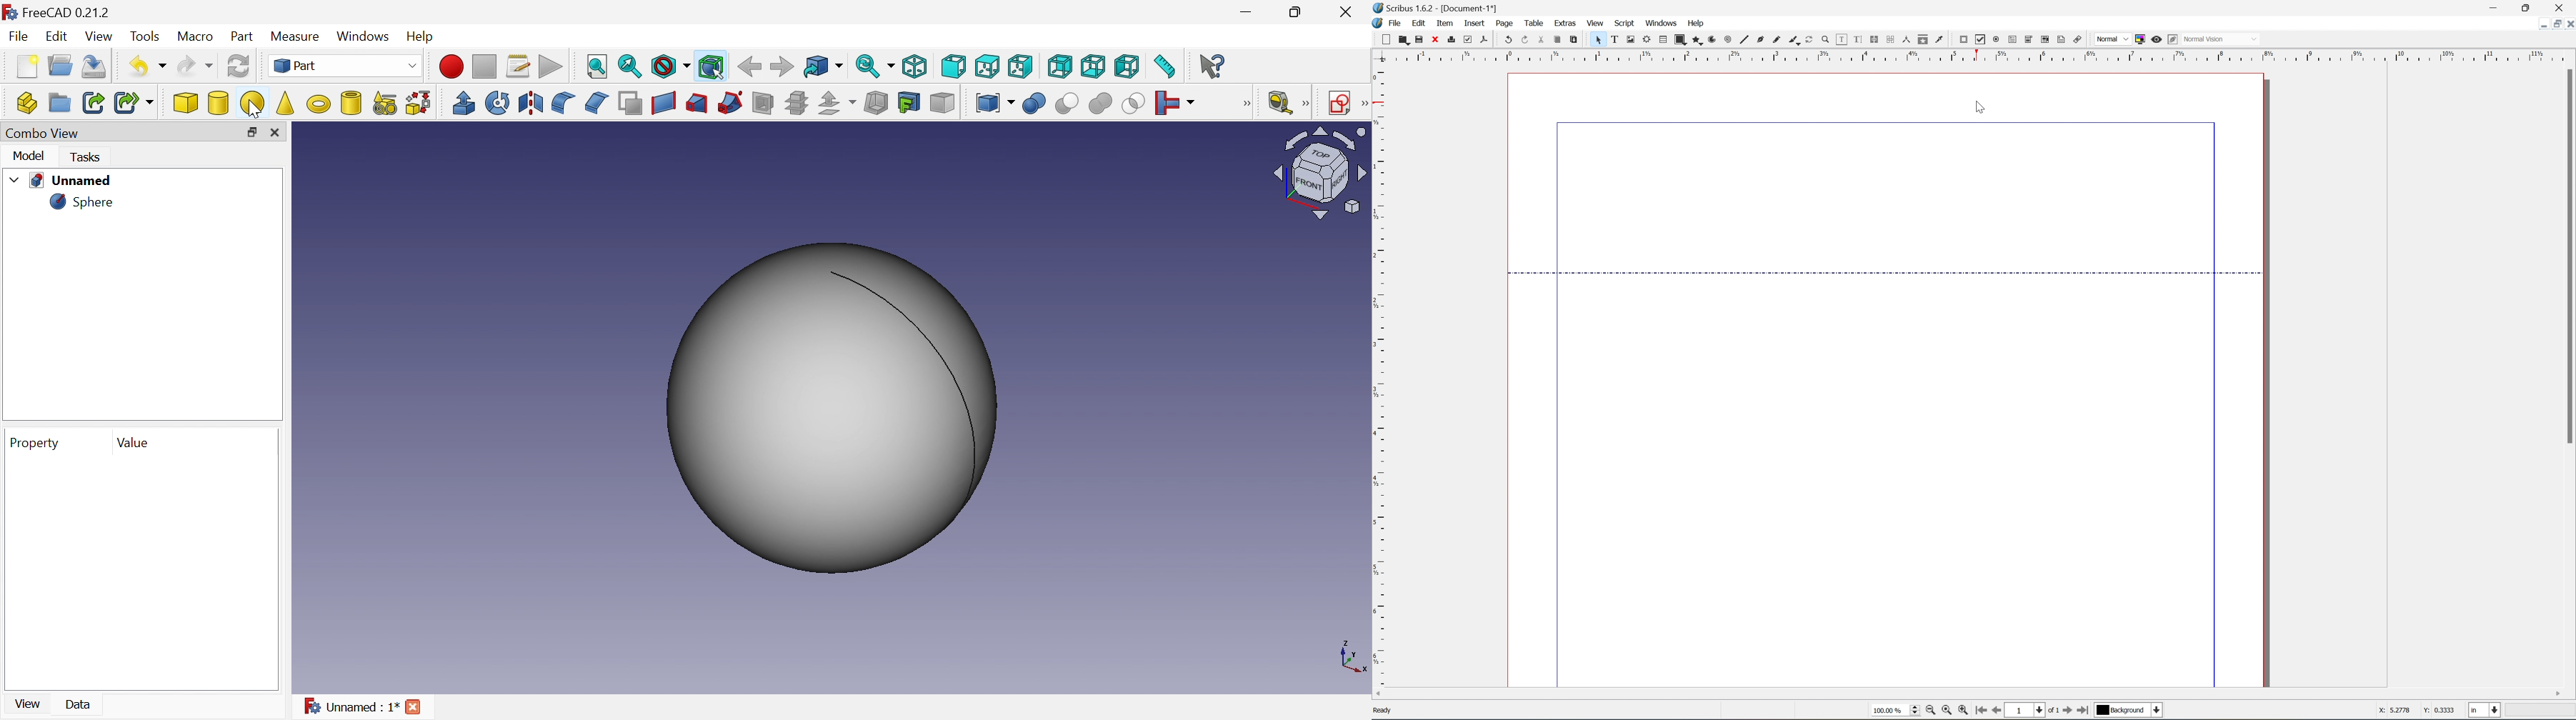  Describe the element at coordinates (28, 102) in the screenshot. I see `Create part` at that location.